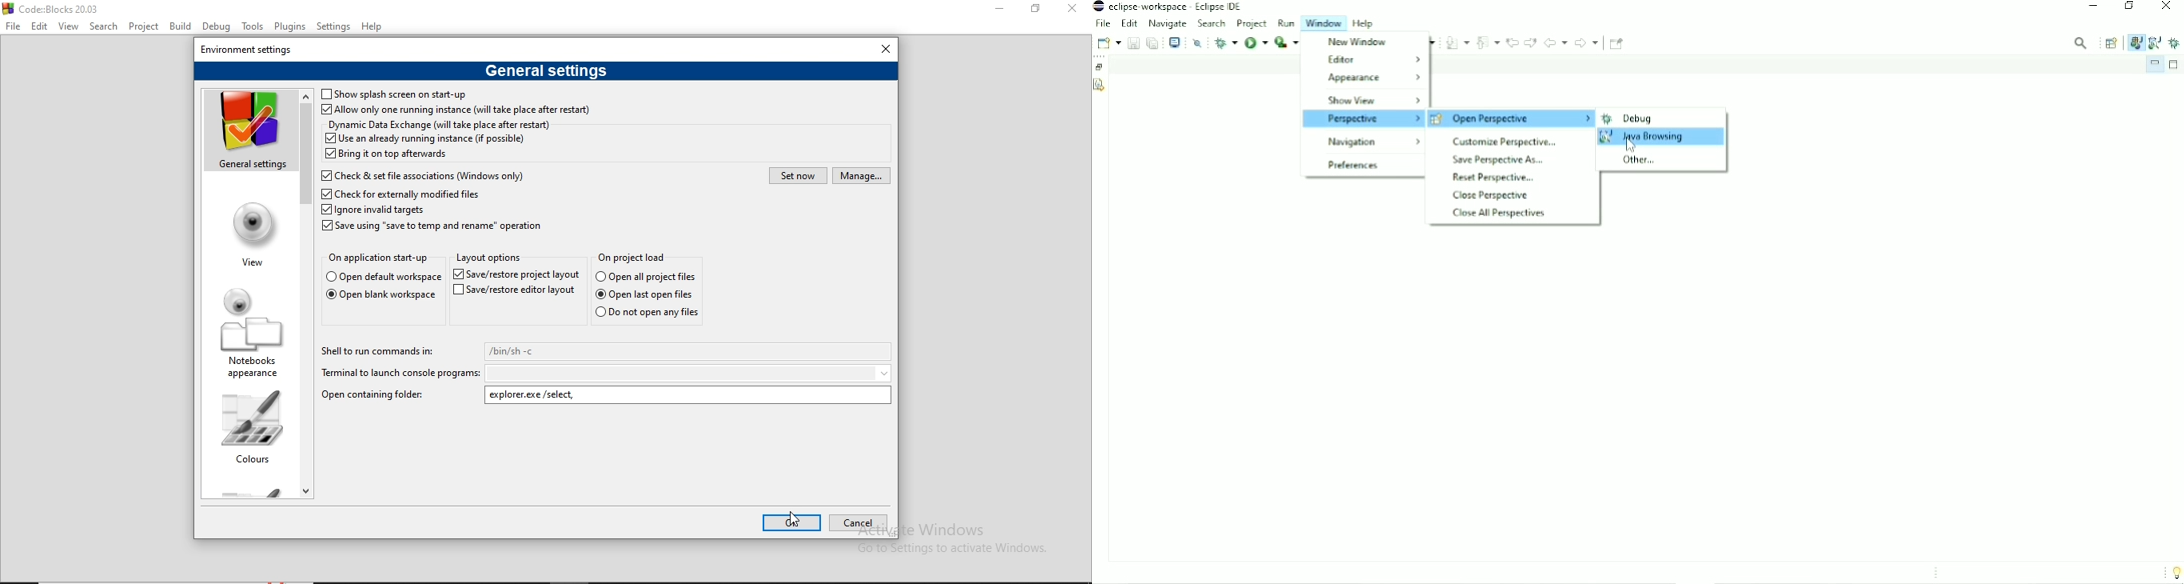 This screenshot has height=588, width=2184. What do you see at coordinates (649, 313) in the screenshot?
I see `Do not open any files` at bounding box center [649, 313].